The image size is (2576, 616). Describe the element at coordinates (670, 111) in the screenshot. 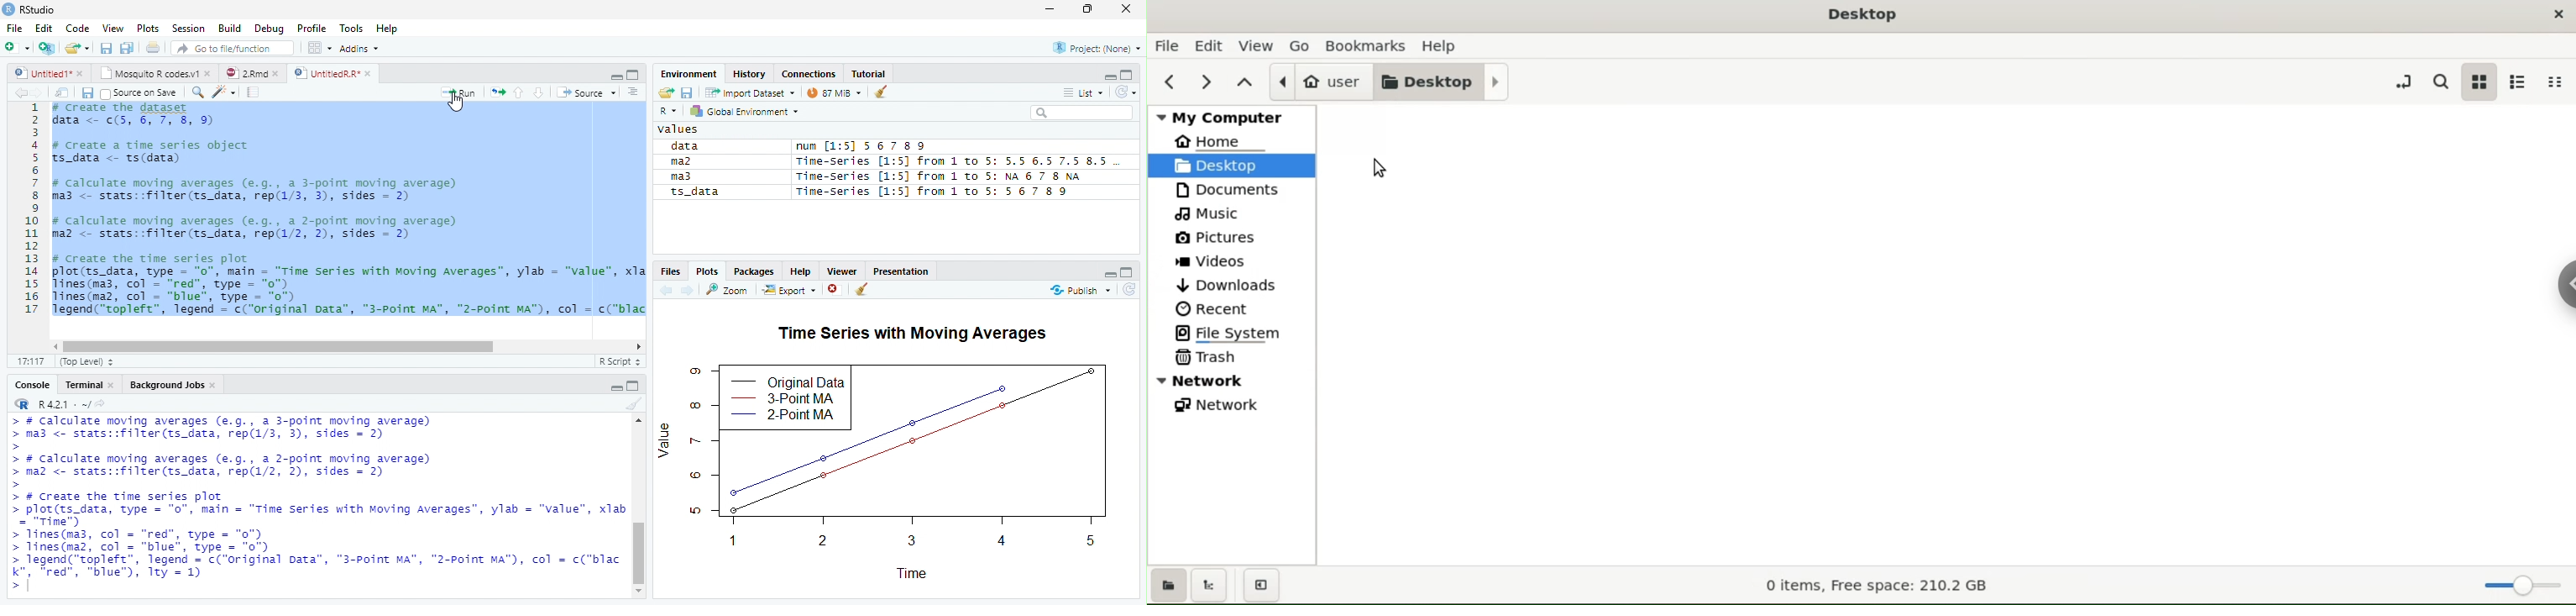

I see `R` at that location.